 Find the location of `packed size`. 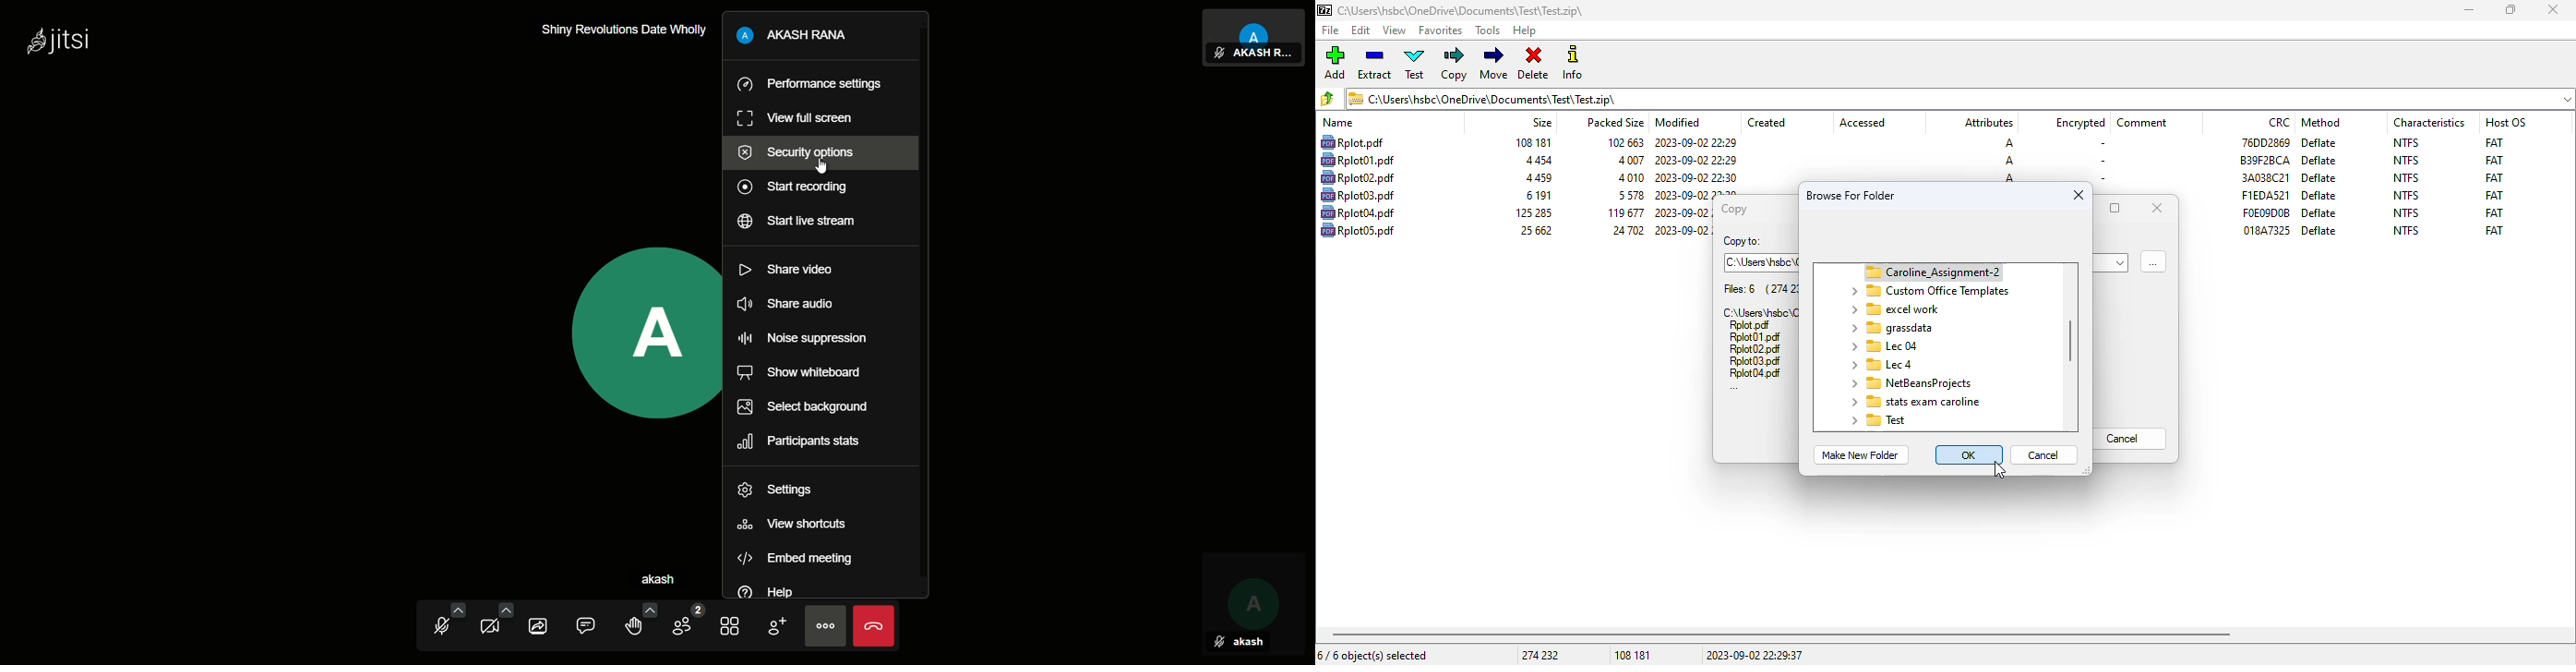

packed size is located at coordinates (1622, 141).